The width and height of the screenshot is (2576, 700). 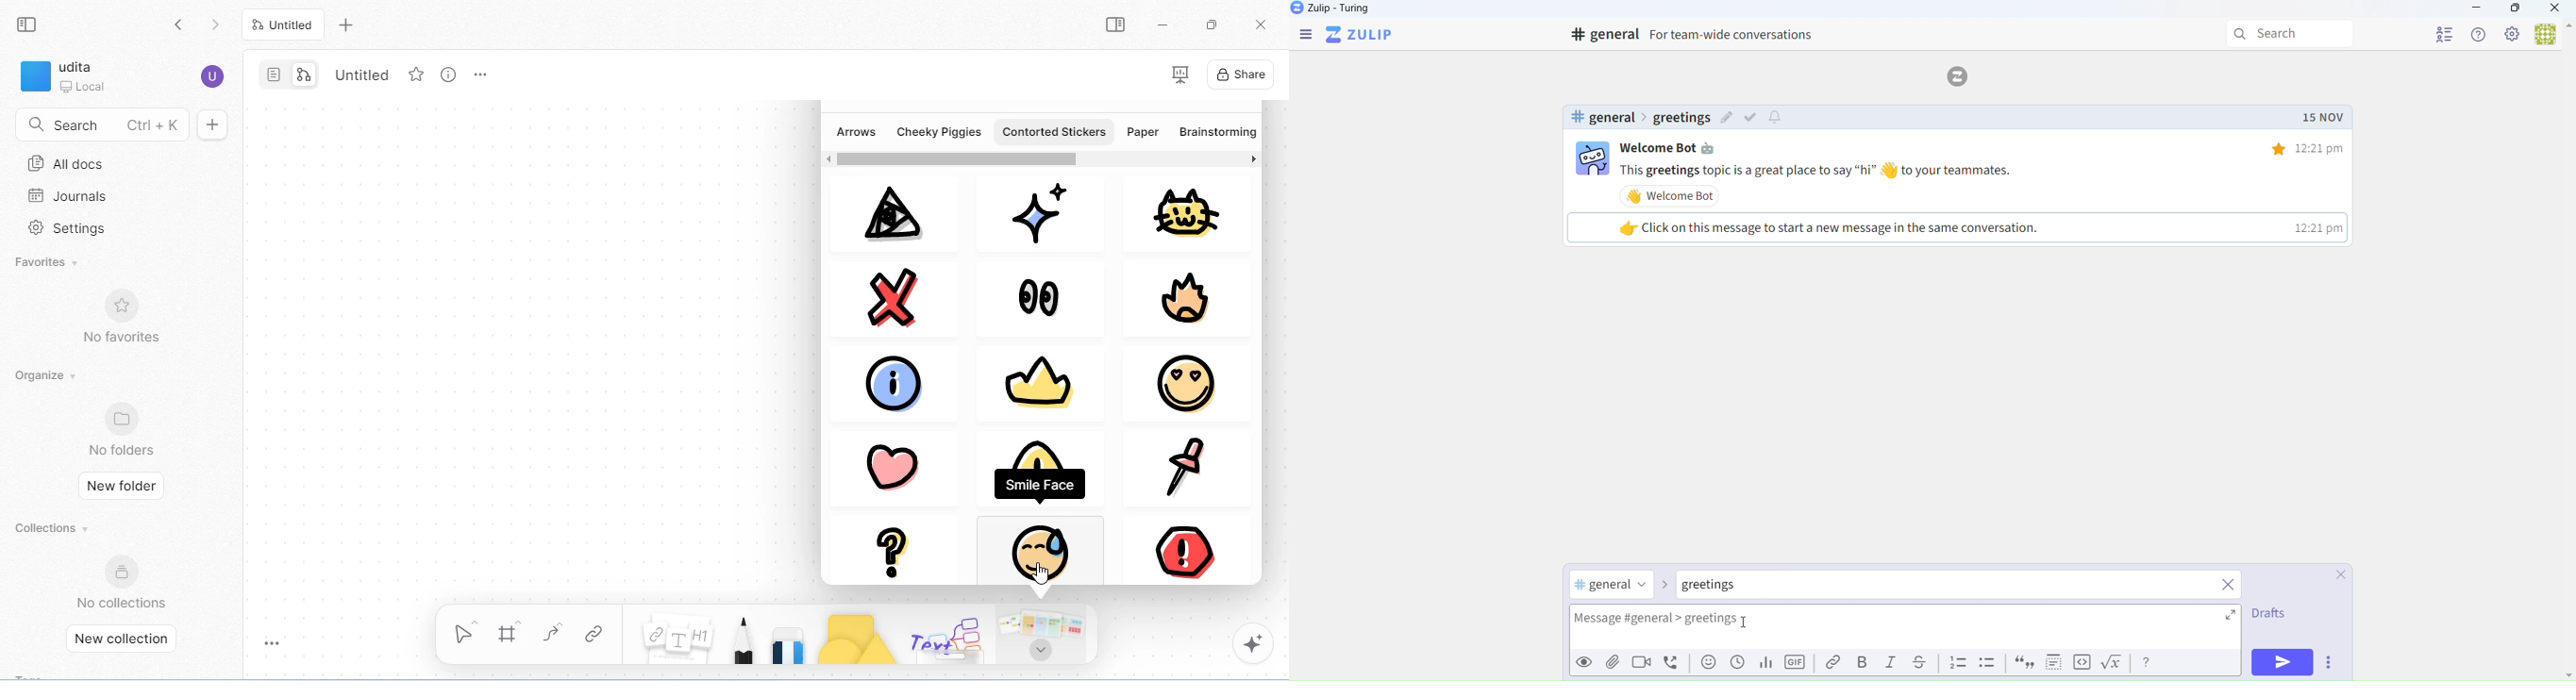 What do you see at coordinates (1593, 160) in the screenshot?
I see `image` at bounding box center [1593, 160].